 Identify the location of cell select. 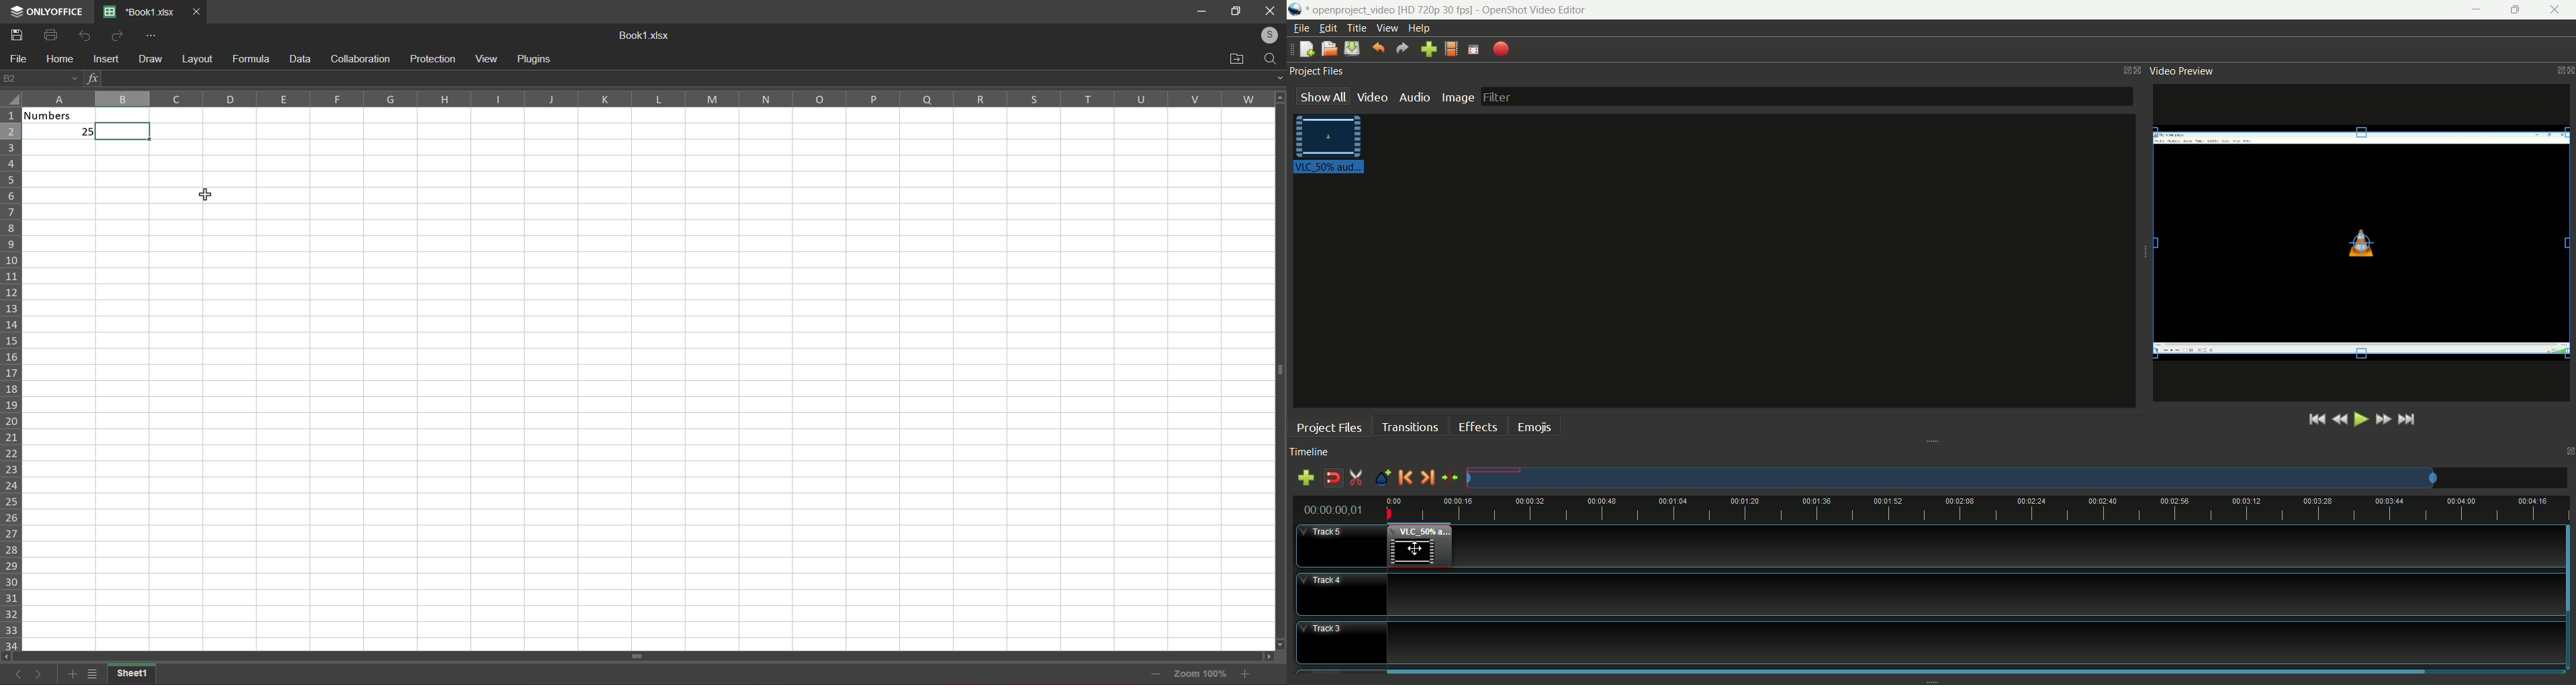
(129, 131).